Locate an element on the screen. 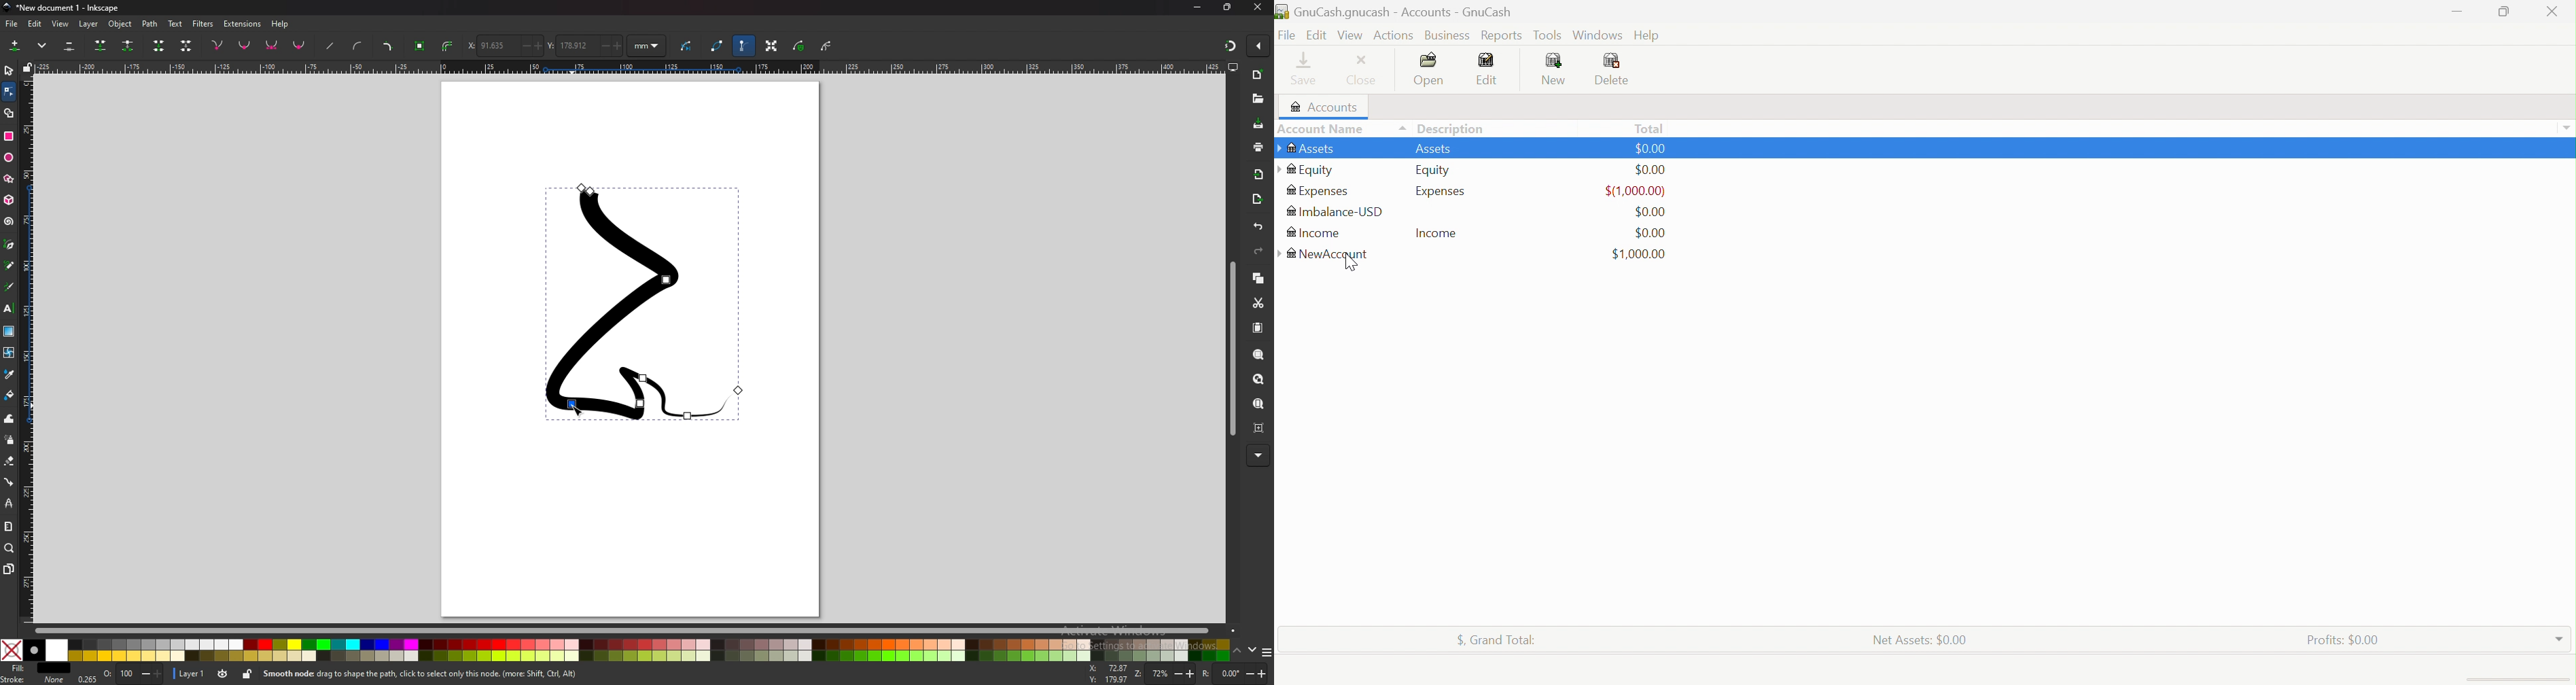  undo is located at coordinates (1259, 227).